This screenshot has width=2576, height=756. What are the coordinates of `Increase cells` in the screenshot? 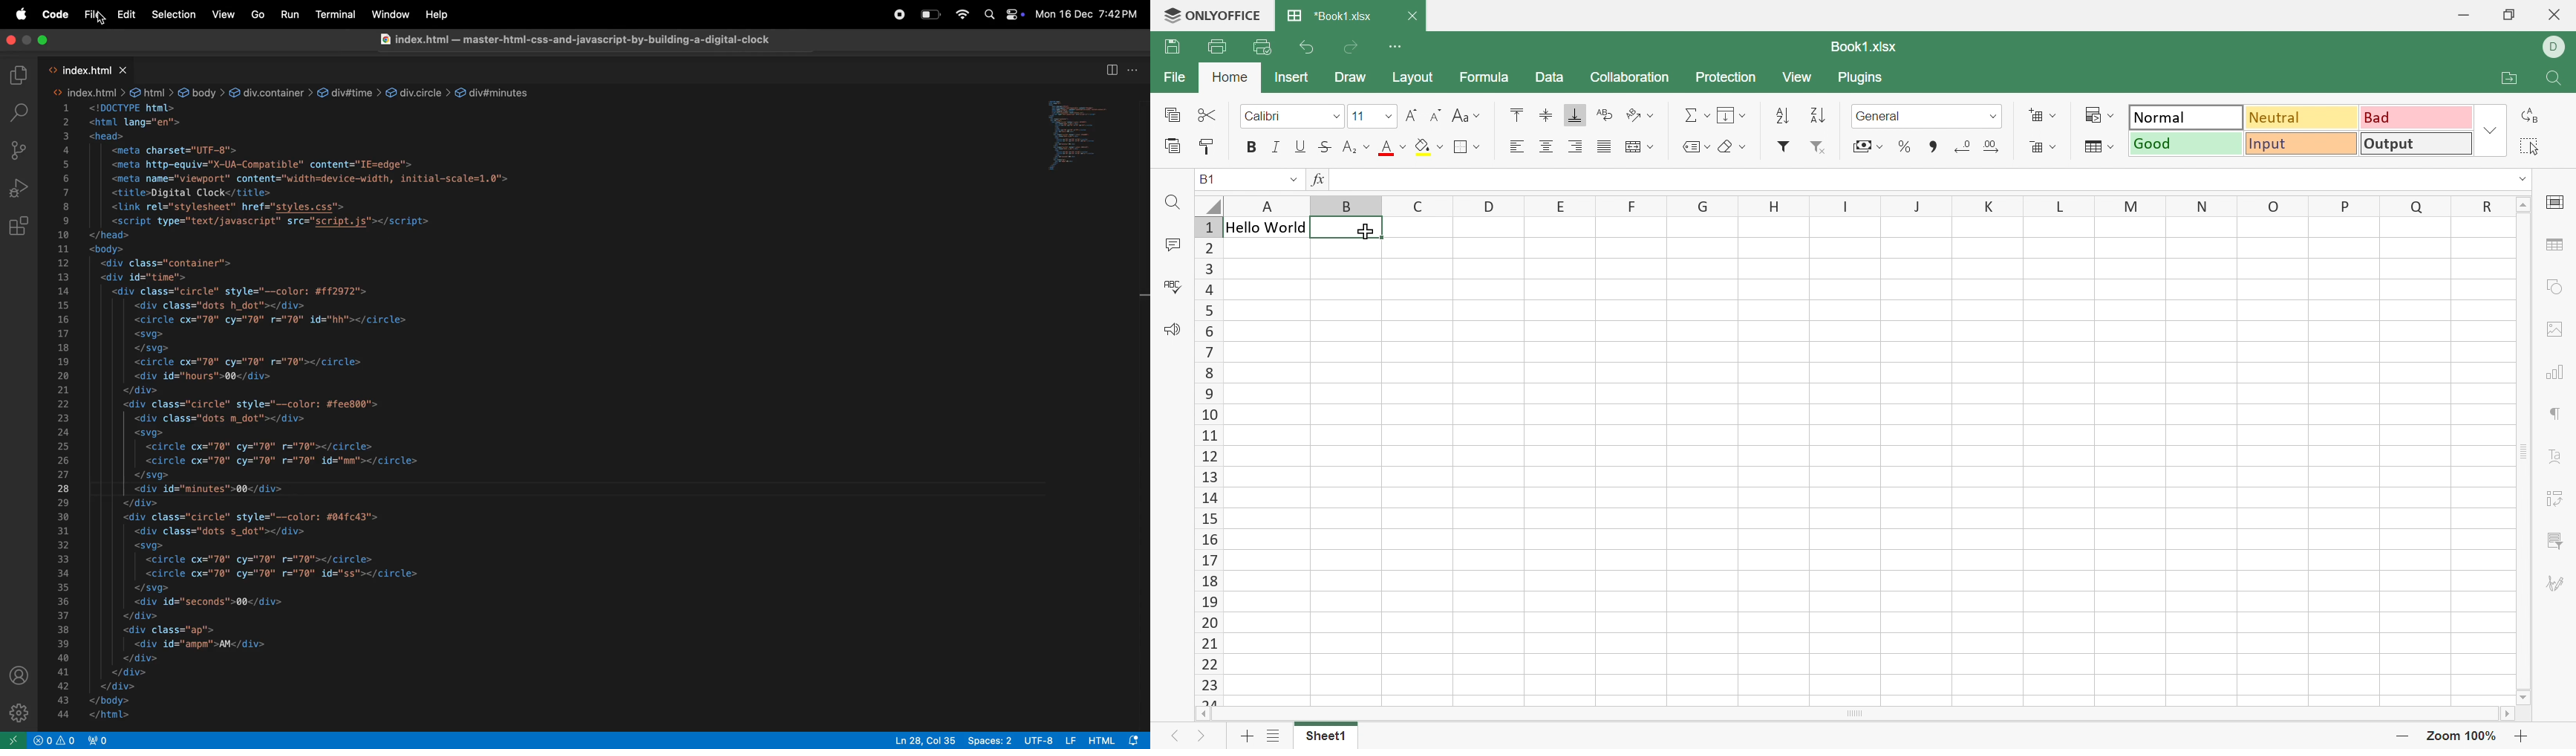 It's located at (2041, 115).